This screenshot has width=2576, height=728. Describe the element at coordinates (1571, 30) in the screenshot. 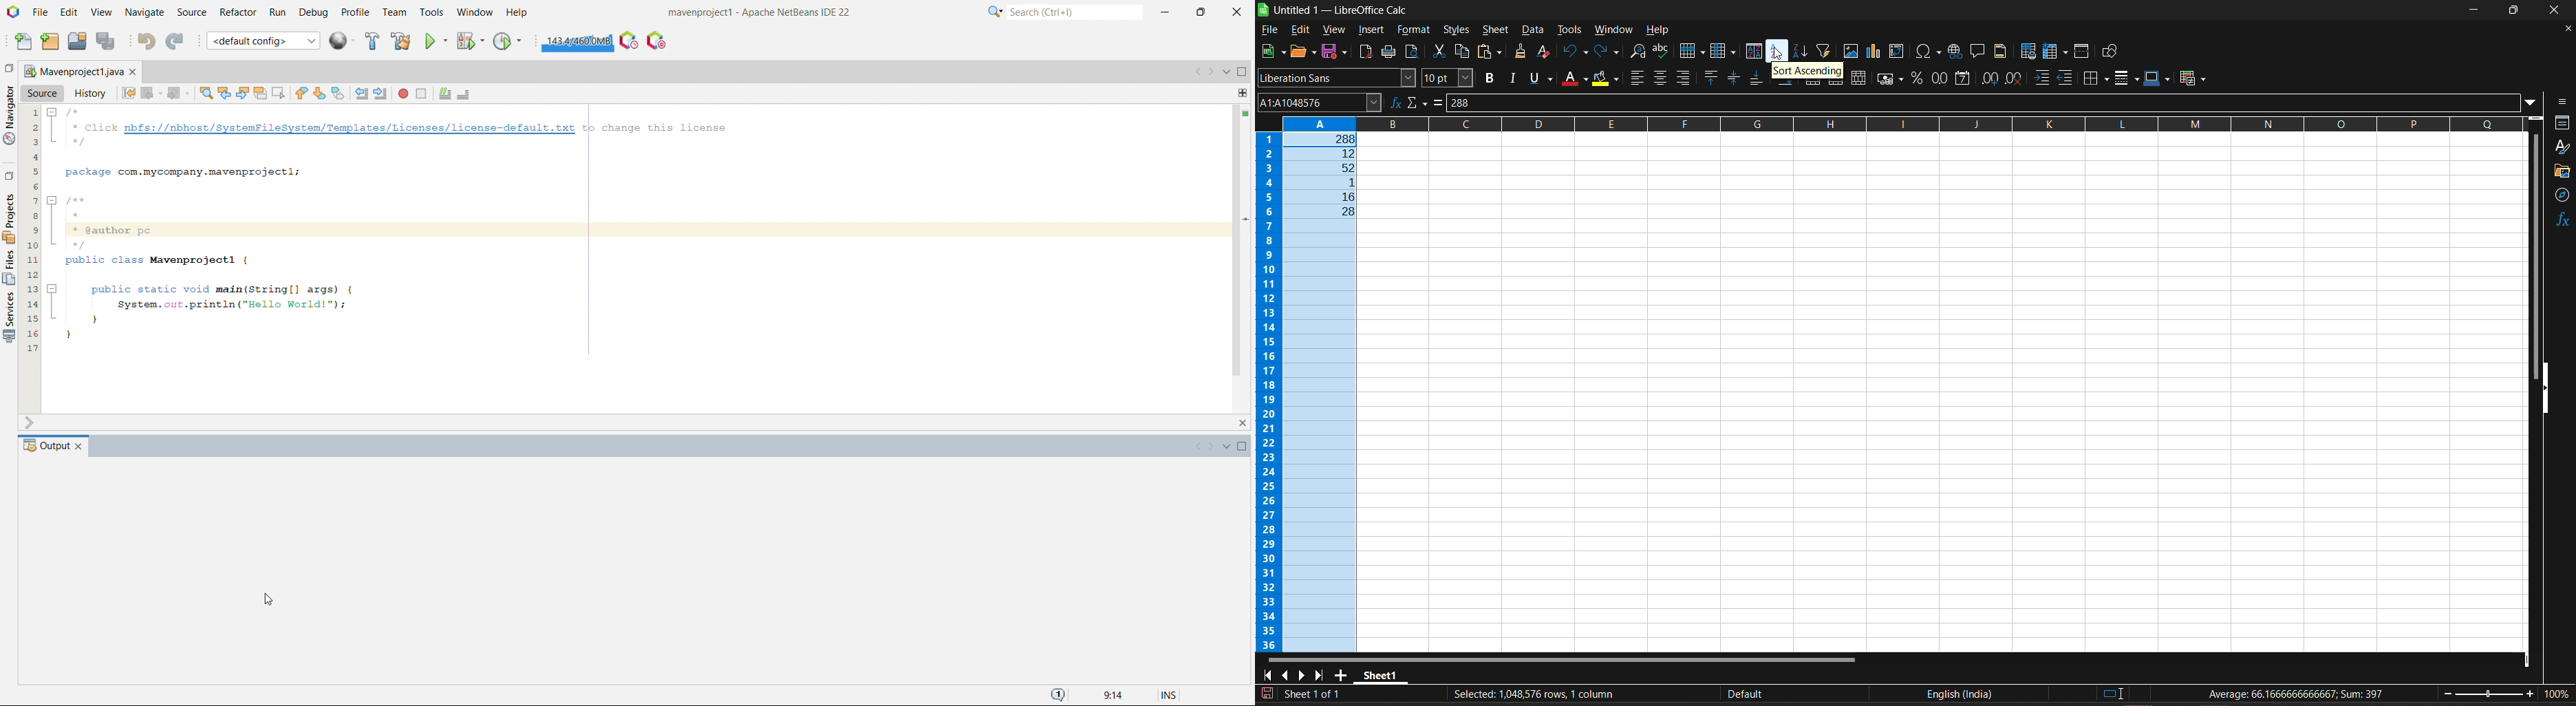

I see `tools` at that location.